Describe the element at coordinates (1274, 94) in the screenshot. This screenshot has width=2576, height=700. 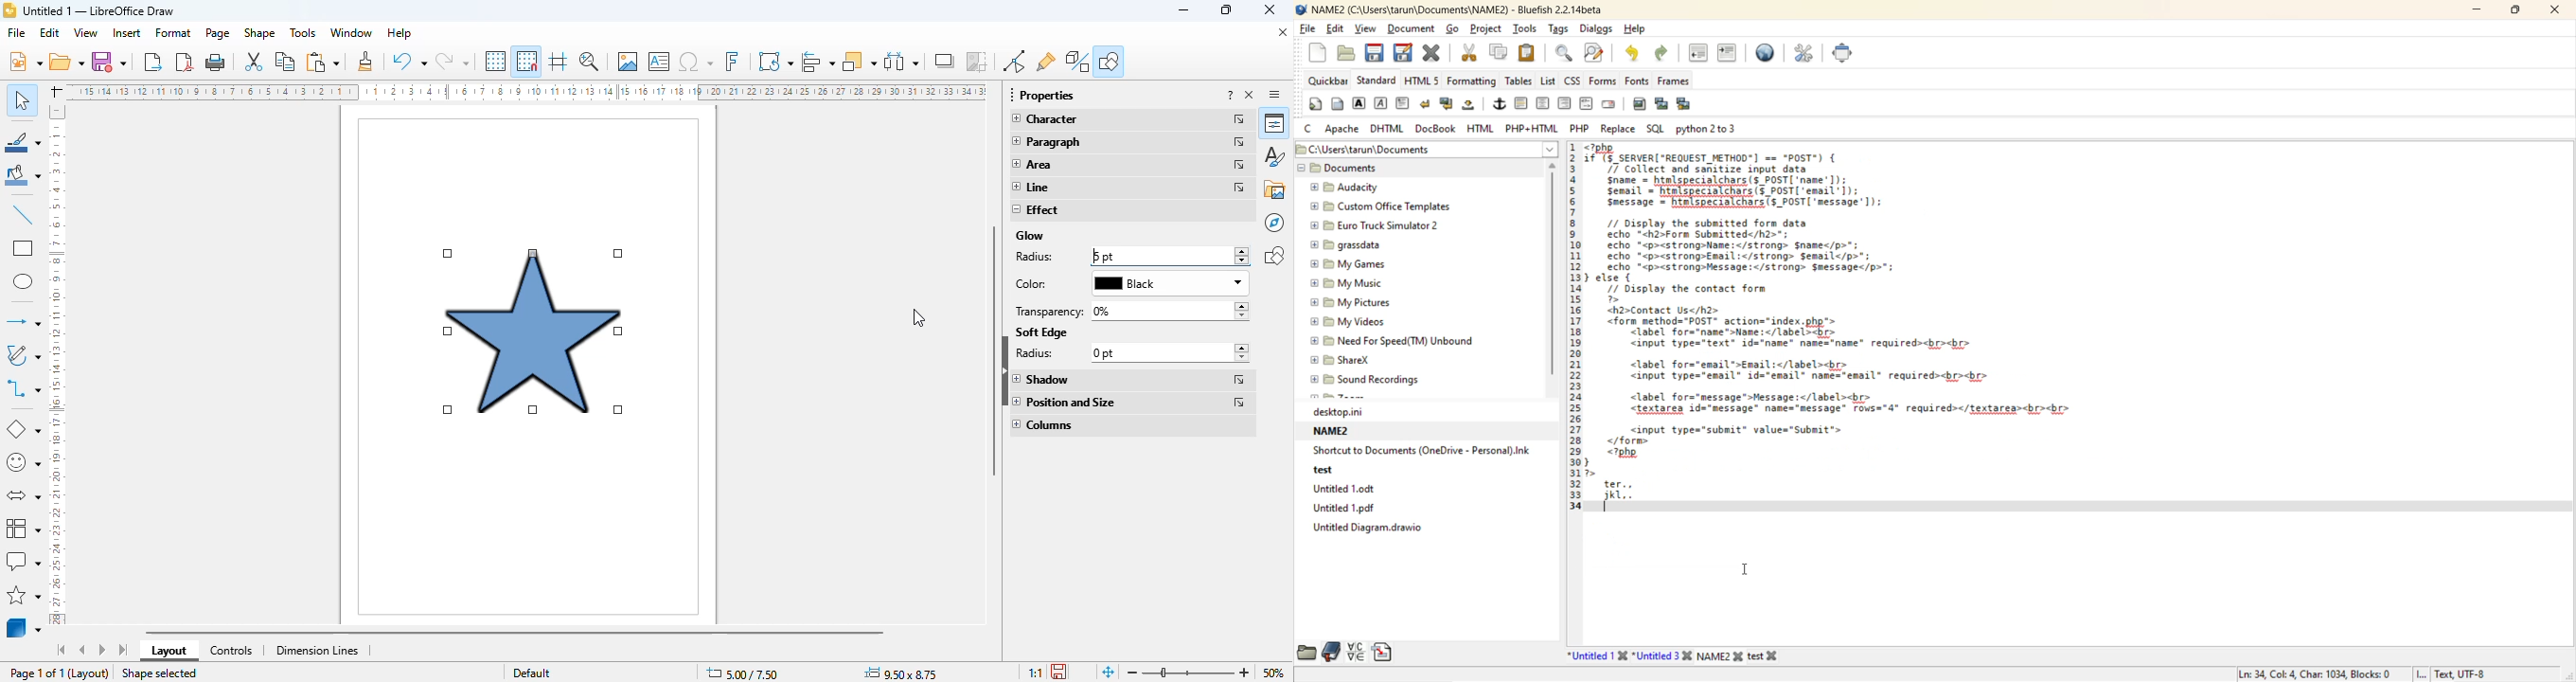
I see `sidebar settings` at that location.